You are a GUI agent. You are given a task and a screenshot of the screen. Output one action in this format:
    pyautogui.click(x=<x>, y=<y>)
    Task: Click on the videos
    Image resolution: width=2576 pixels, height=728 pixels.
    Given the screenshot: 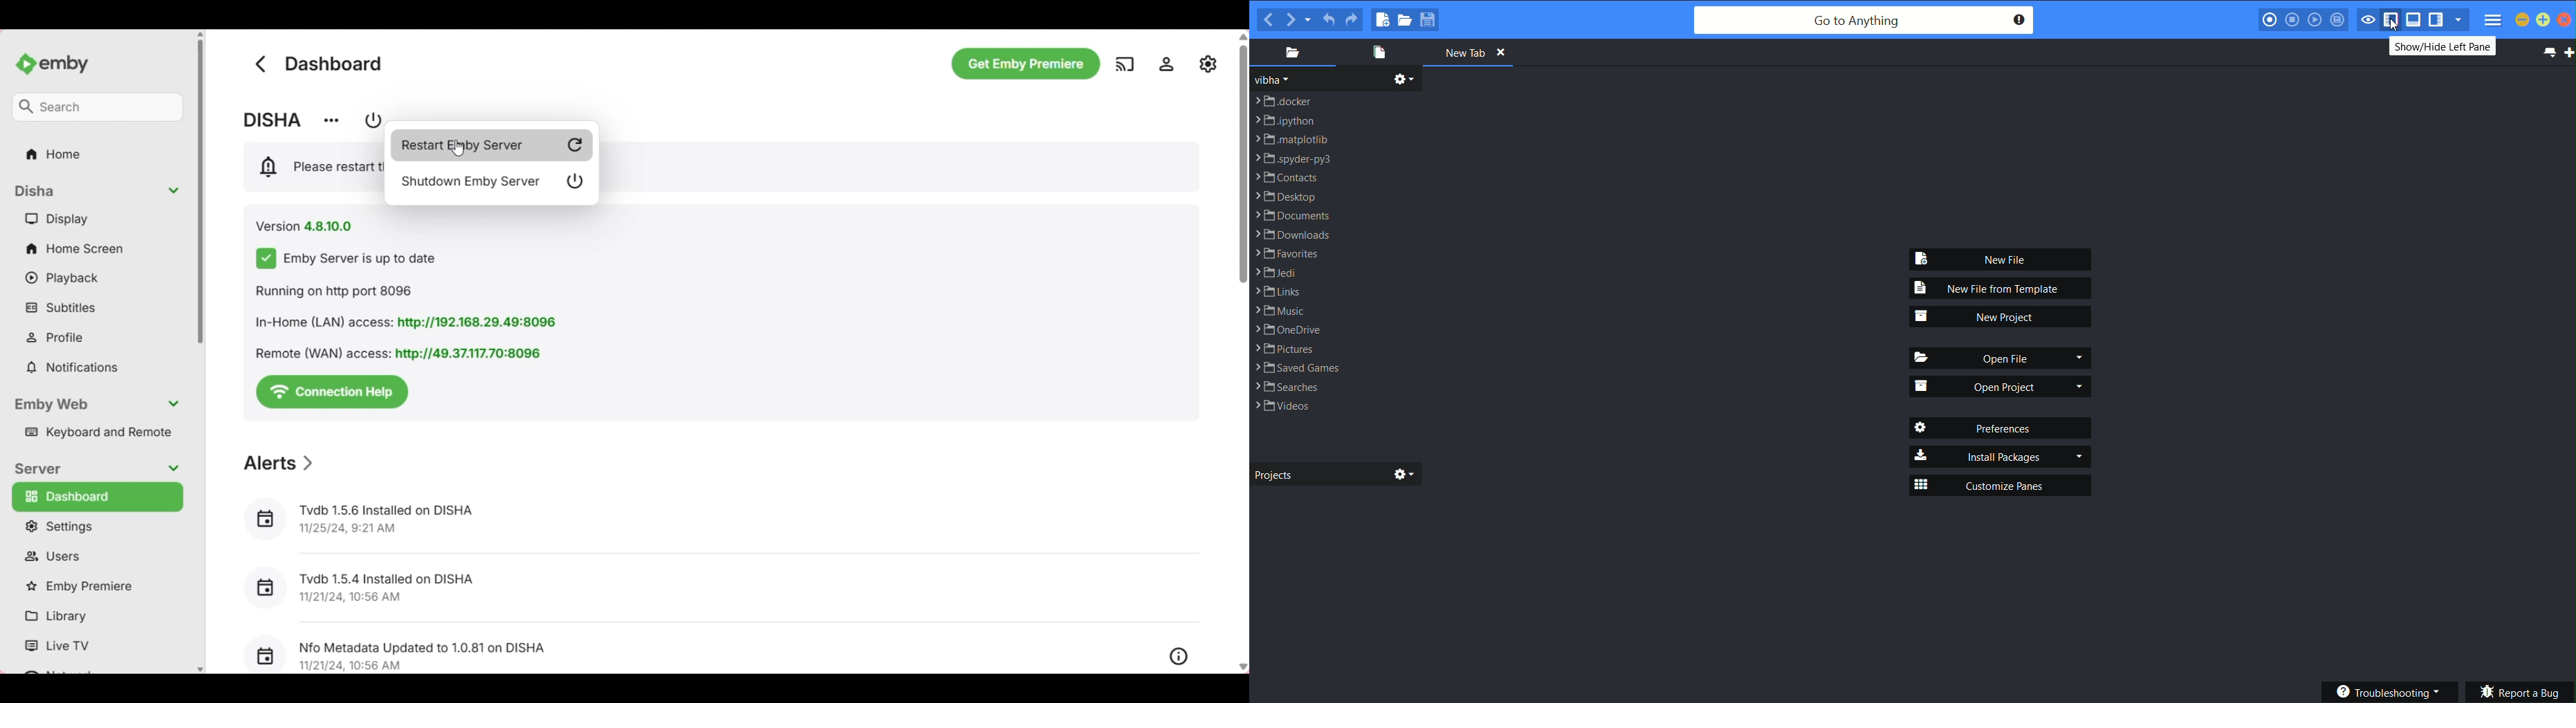 What is the action you would take?
    pyautogui.click(x=1283, y=407)
    